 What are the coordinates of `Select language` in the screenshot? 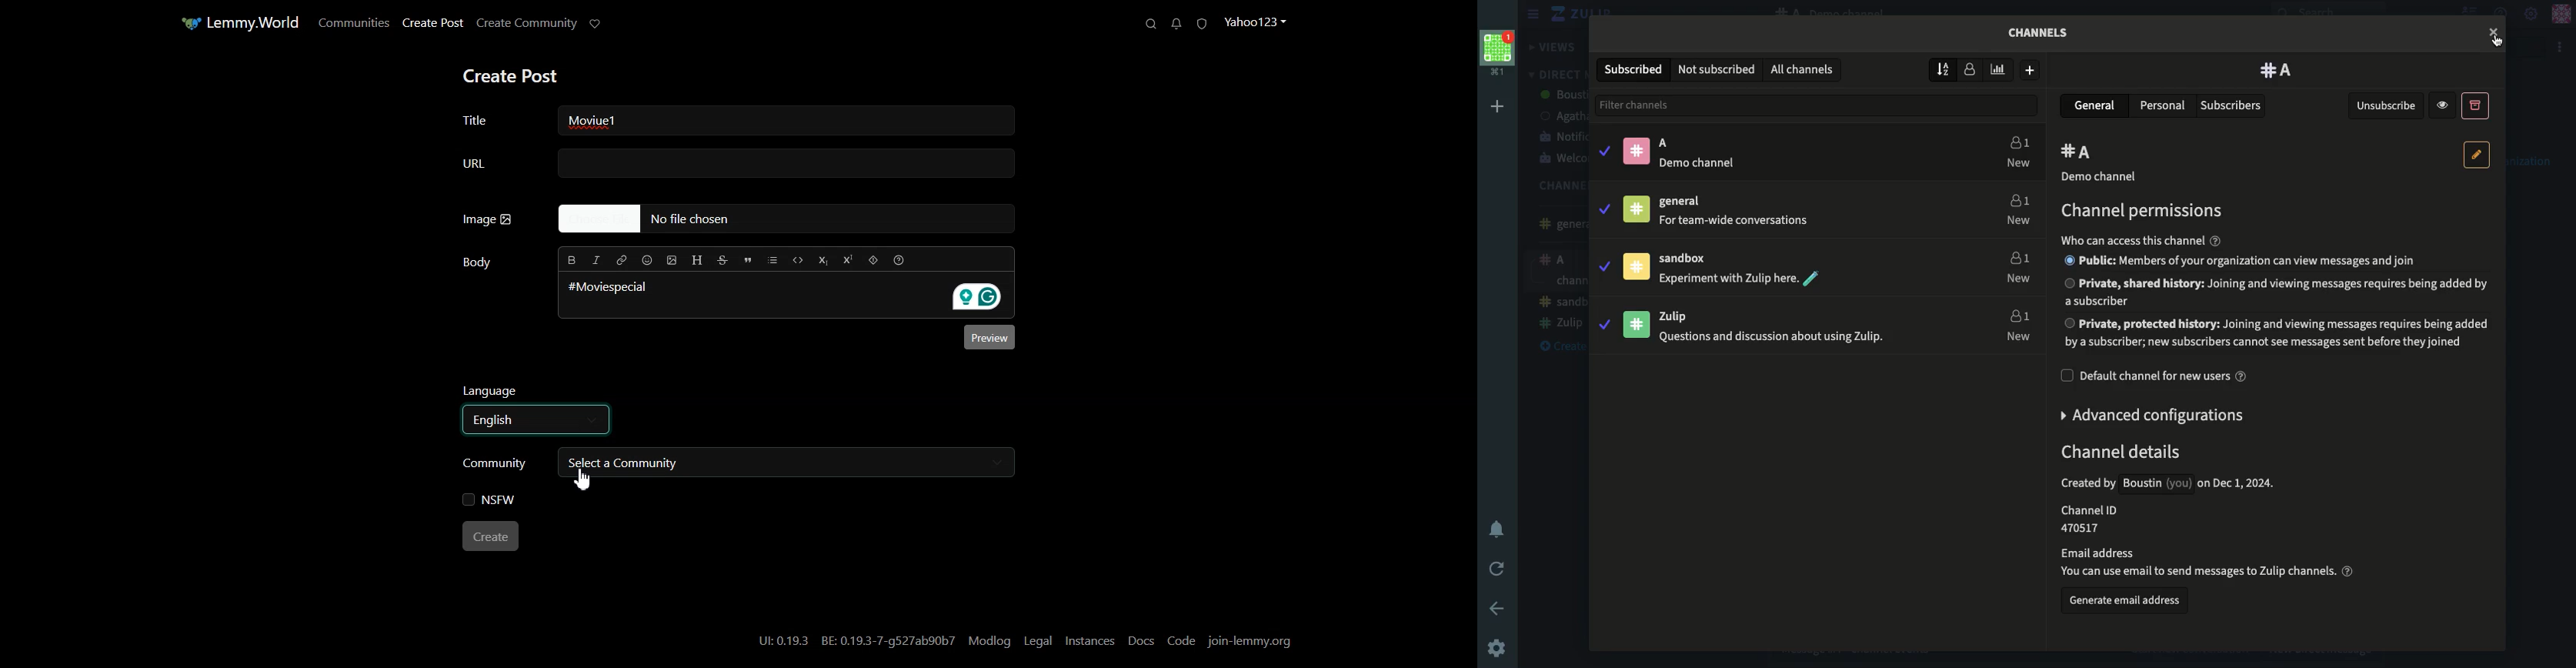 It's located at (536, 421).